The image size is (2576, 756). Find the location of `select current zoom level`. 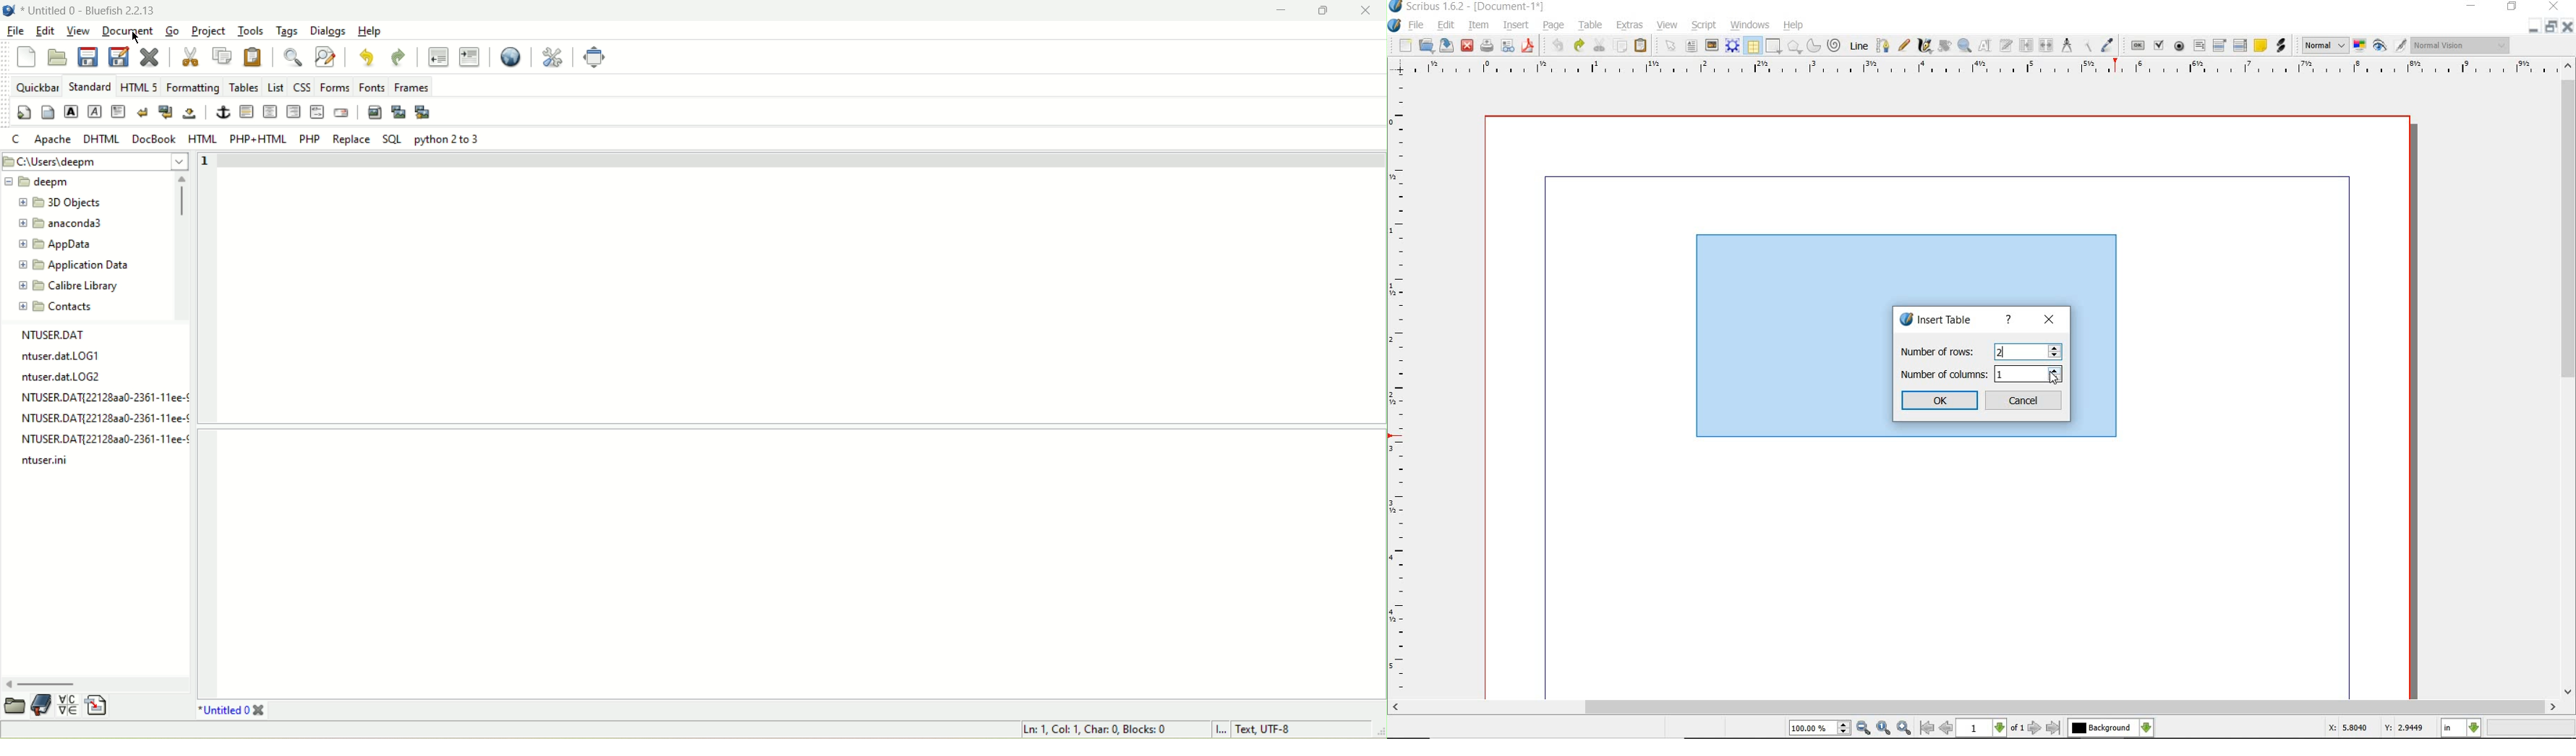

select current zoom level is located at coordinates (1820, 729).